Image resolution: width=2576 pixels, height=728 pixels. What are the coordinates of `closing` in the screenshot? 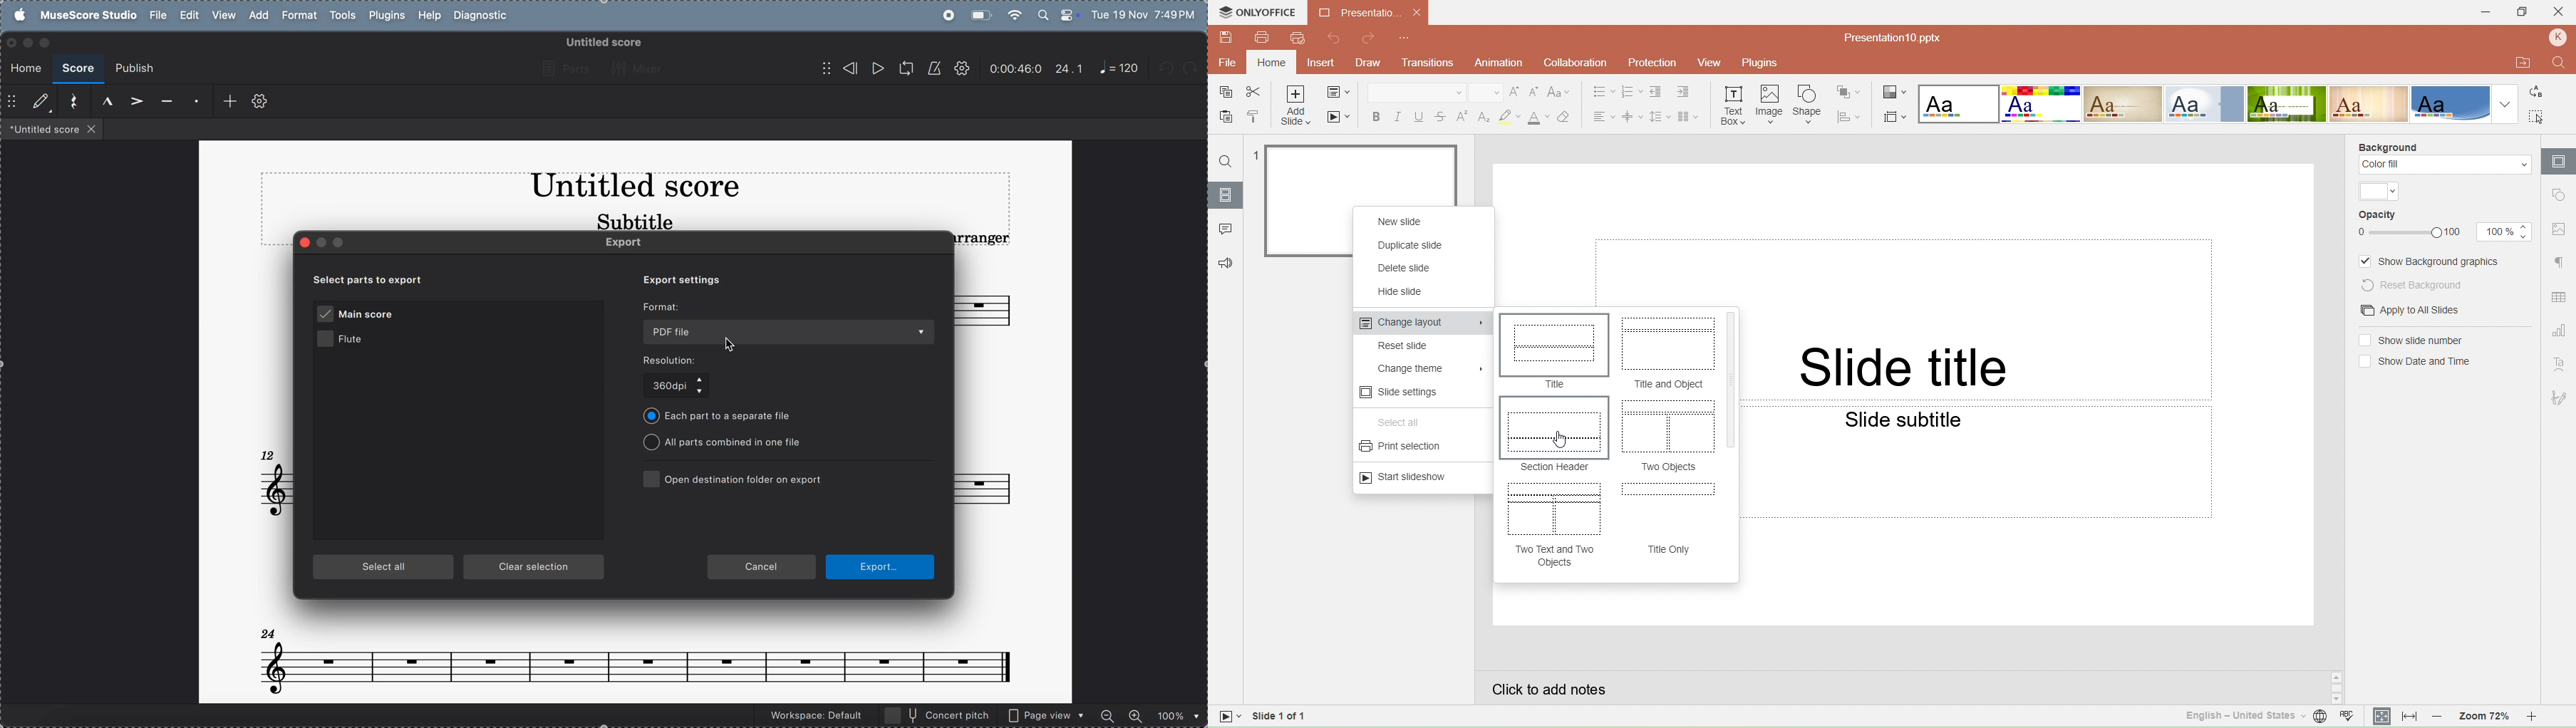 It's located at (12, 43).